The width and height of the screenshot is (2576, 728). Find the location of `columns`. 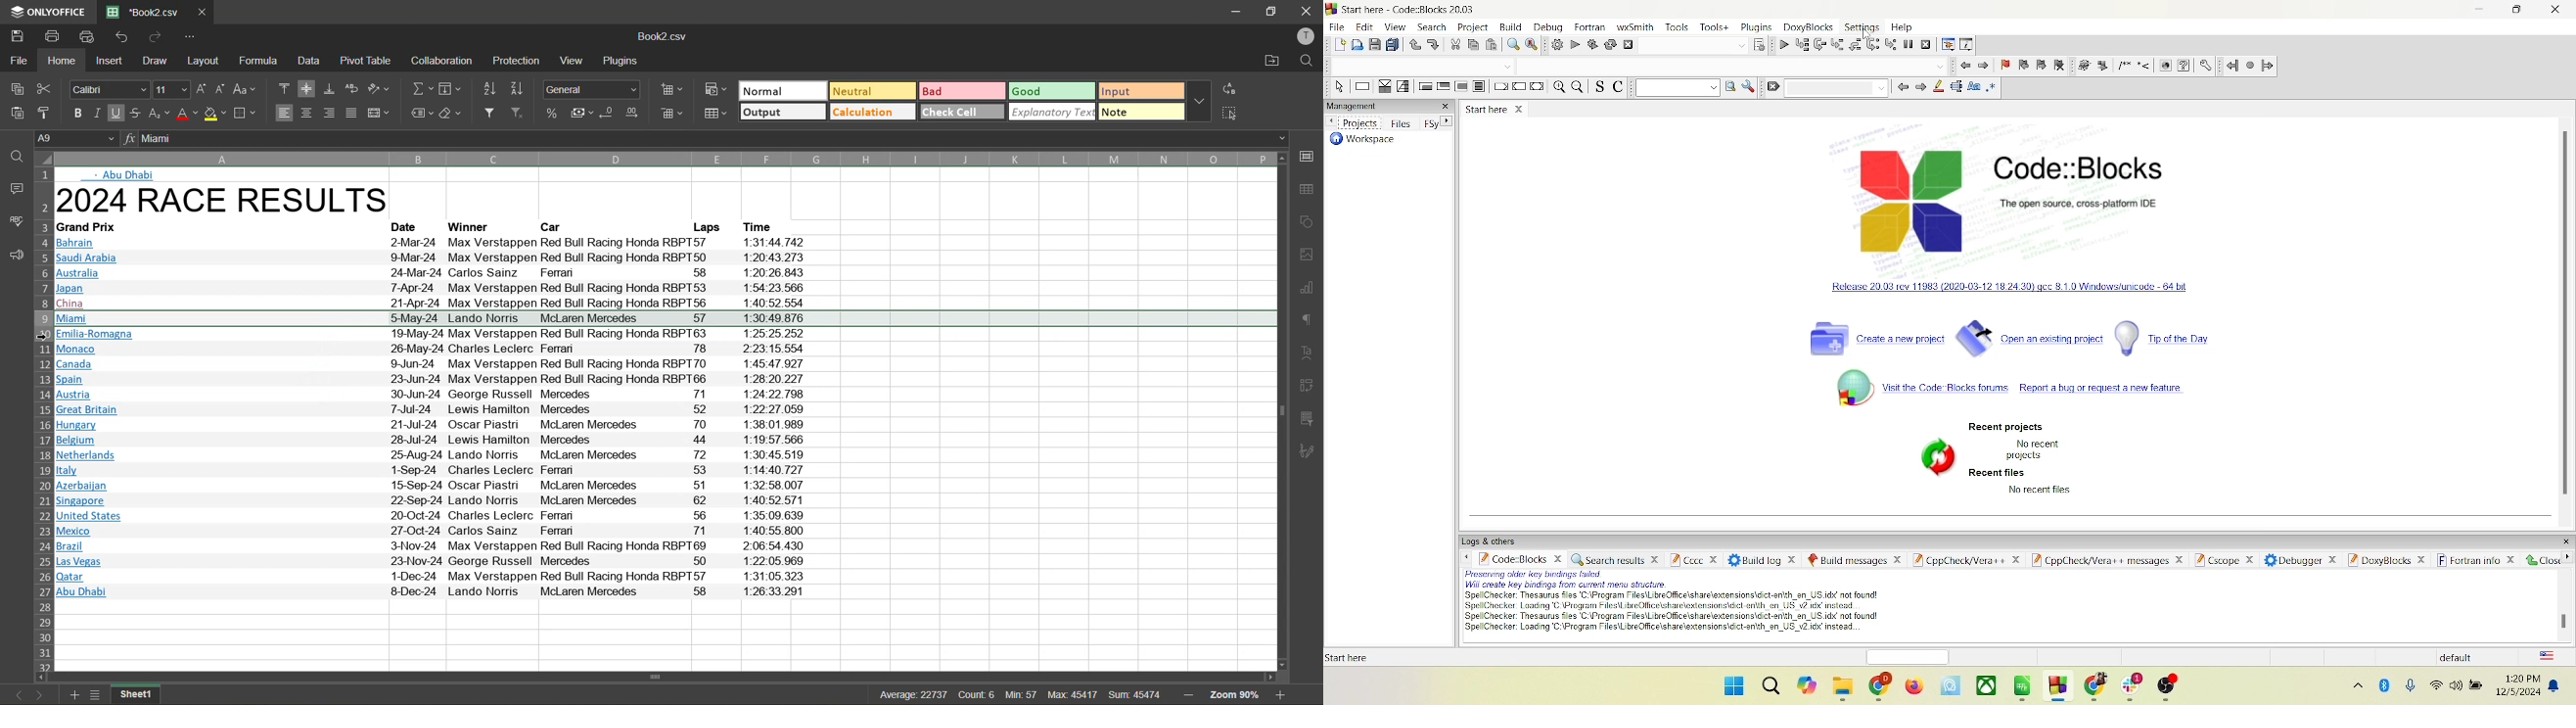

columns is located at coordinates (665, 157).